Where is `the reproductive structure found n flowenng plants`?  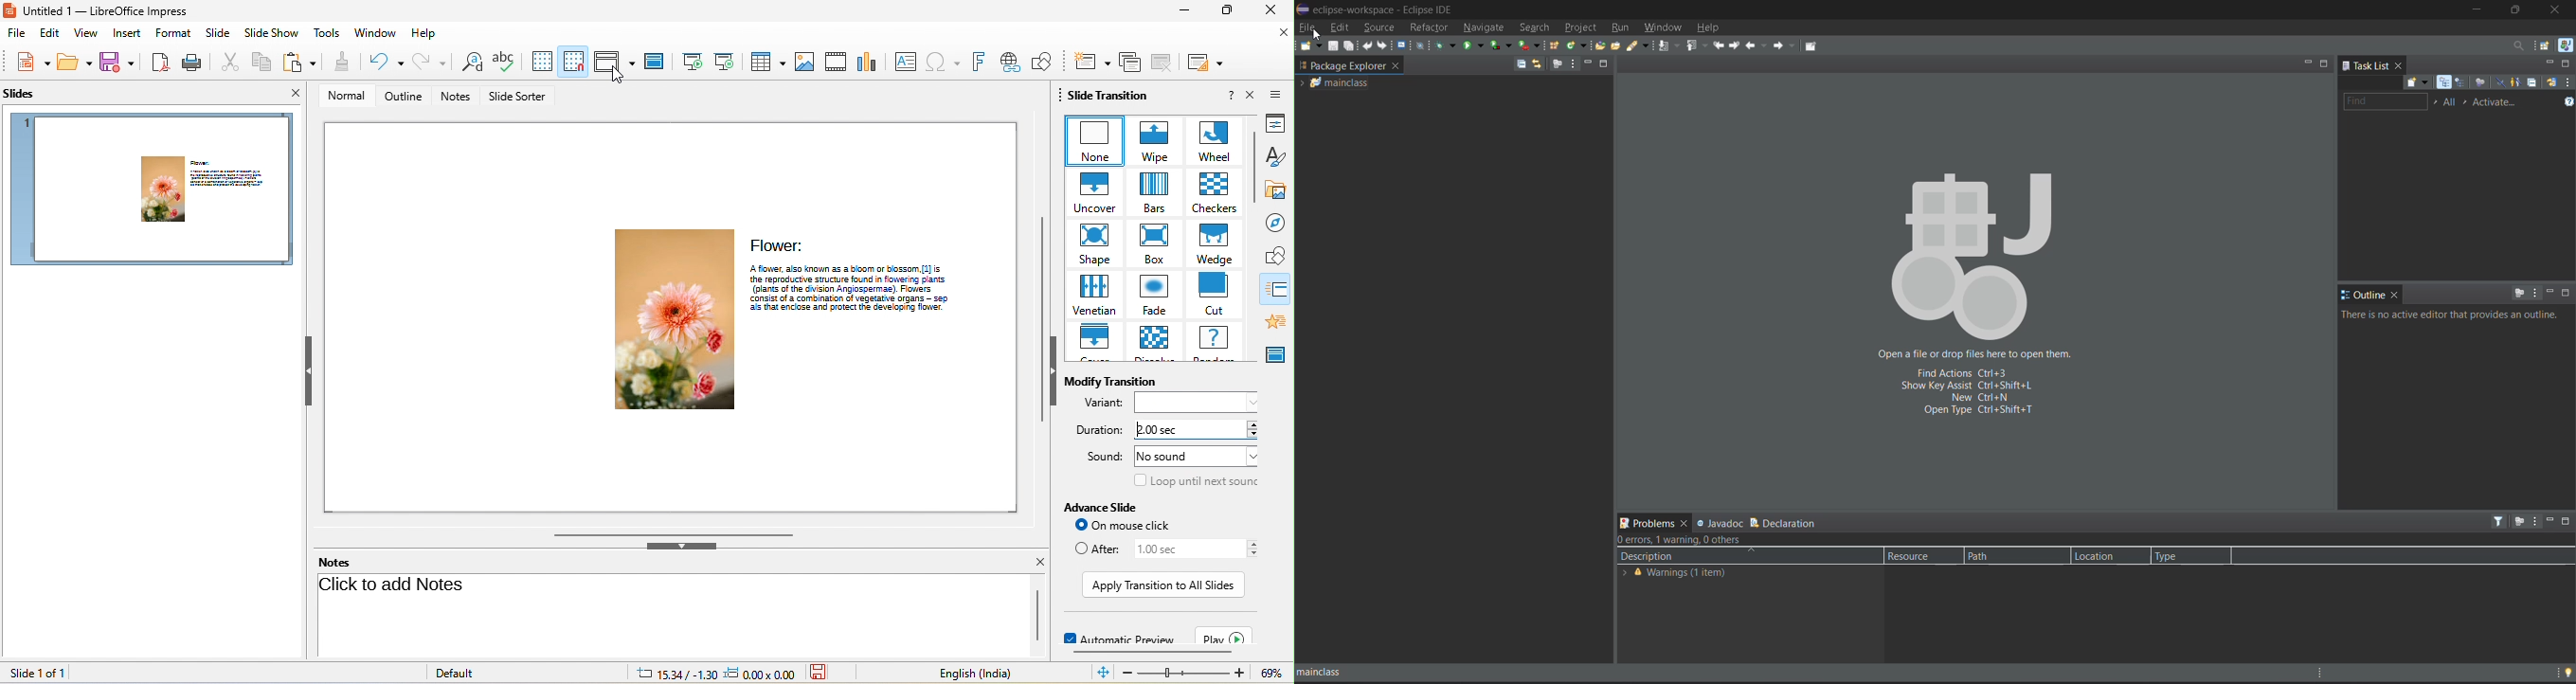 the reproductive structure found n flowenng plants is located at coordinates (858, 278).